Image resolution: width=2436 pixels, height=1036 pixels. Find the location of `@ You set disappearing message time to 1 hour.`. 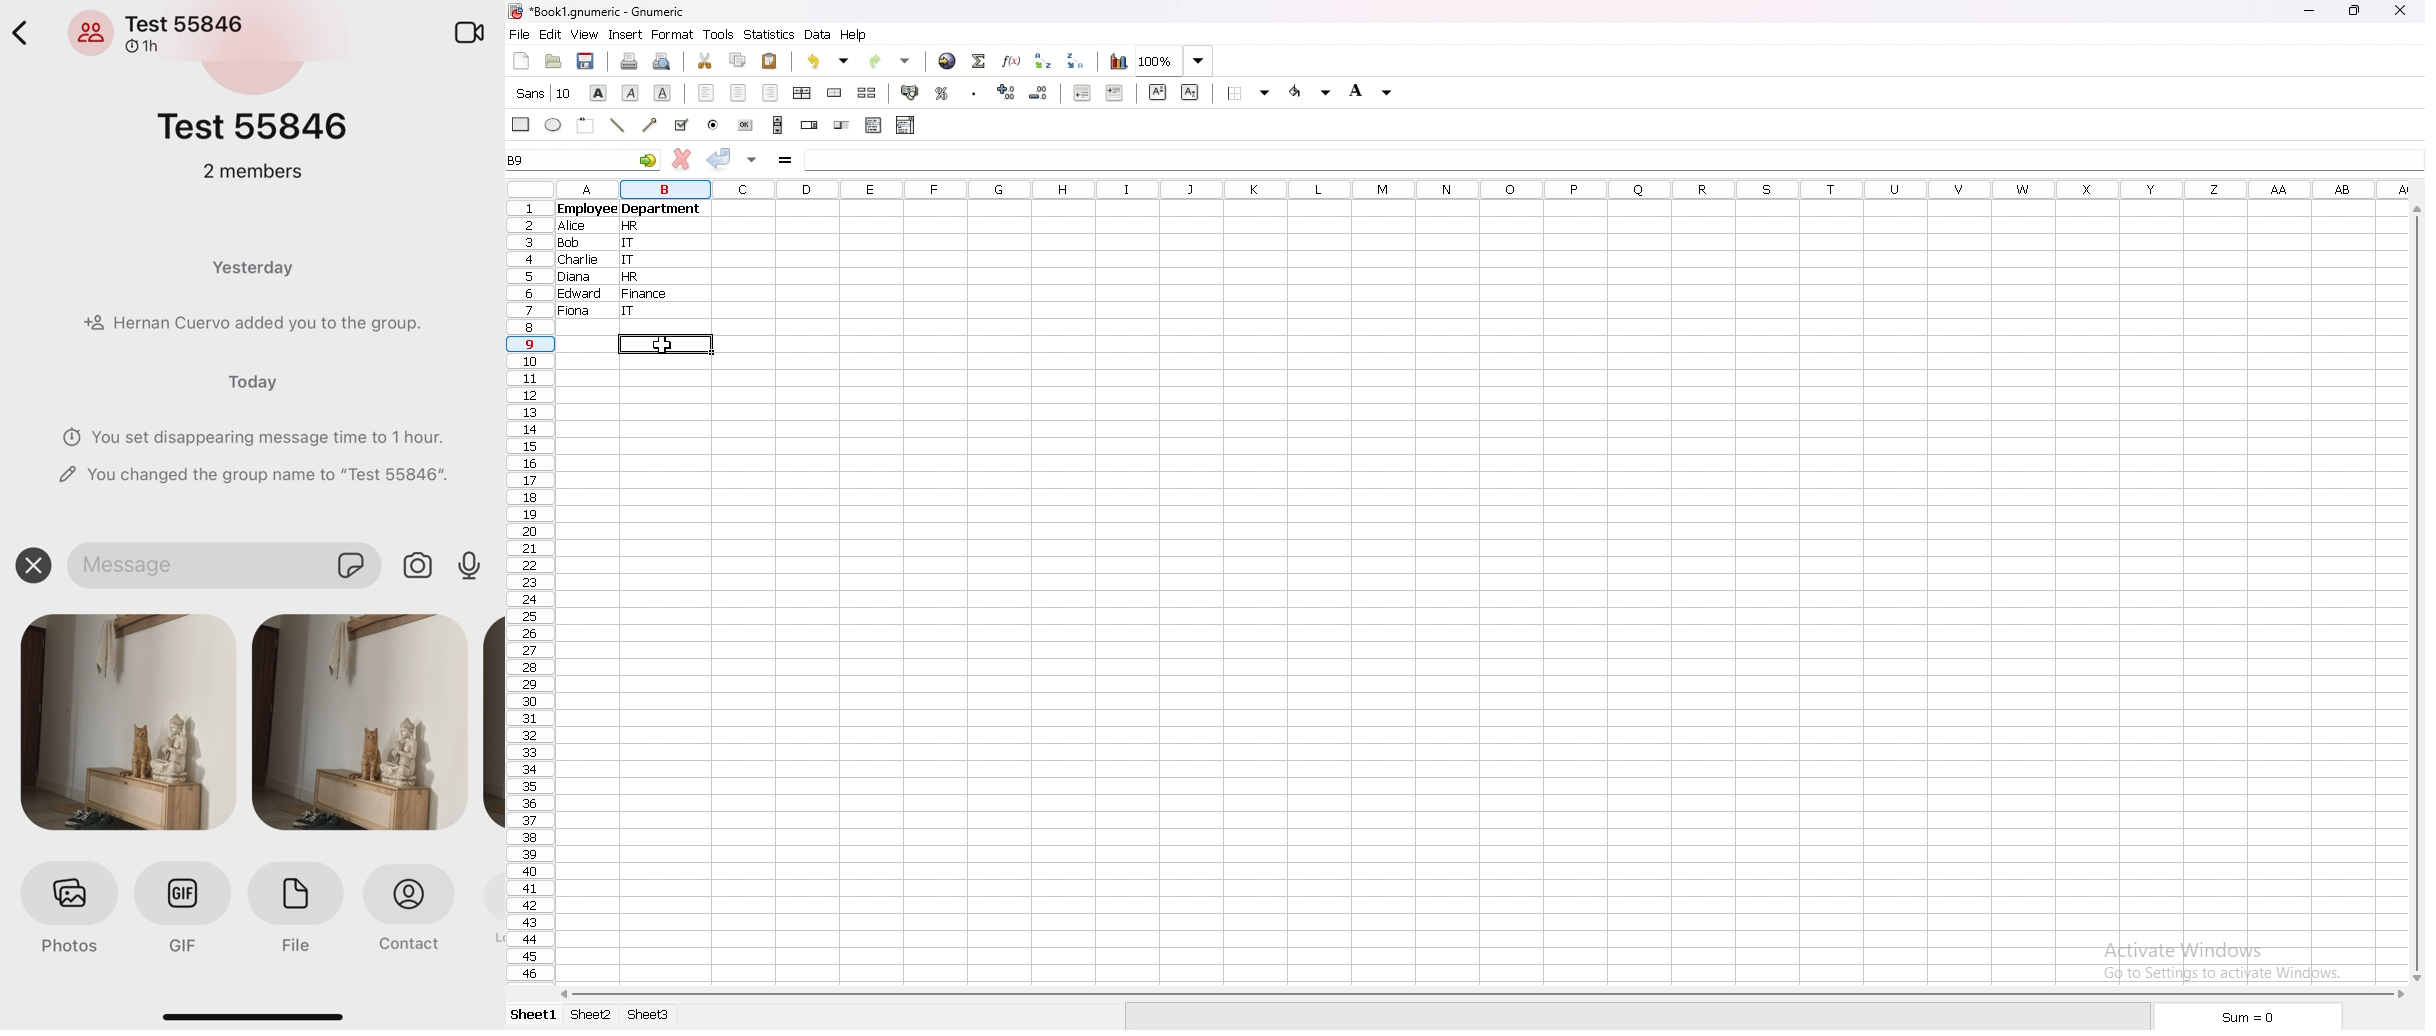

@ You set disappearing message time to 1 hour. is located at coordinates (251, 435).